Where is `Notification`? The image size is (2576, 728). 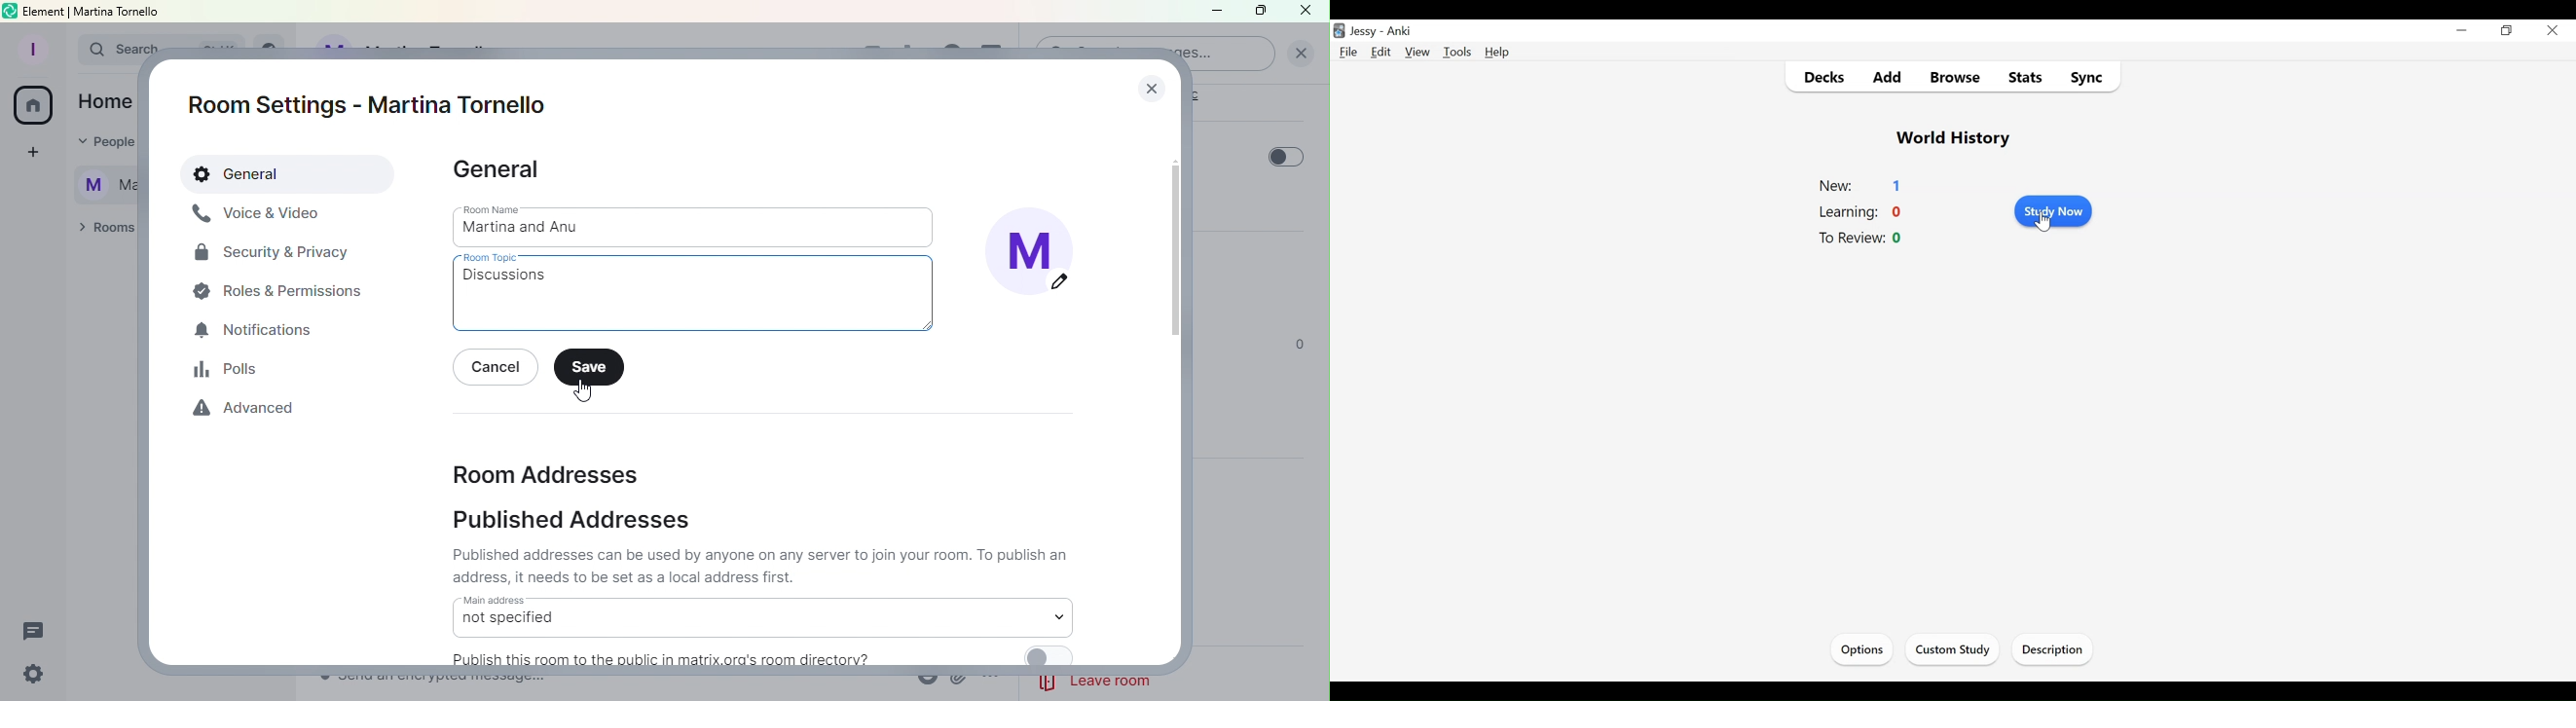
Notification is located at coordinates (256, 332).